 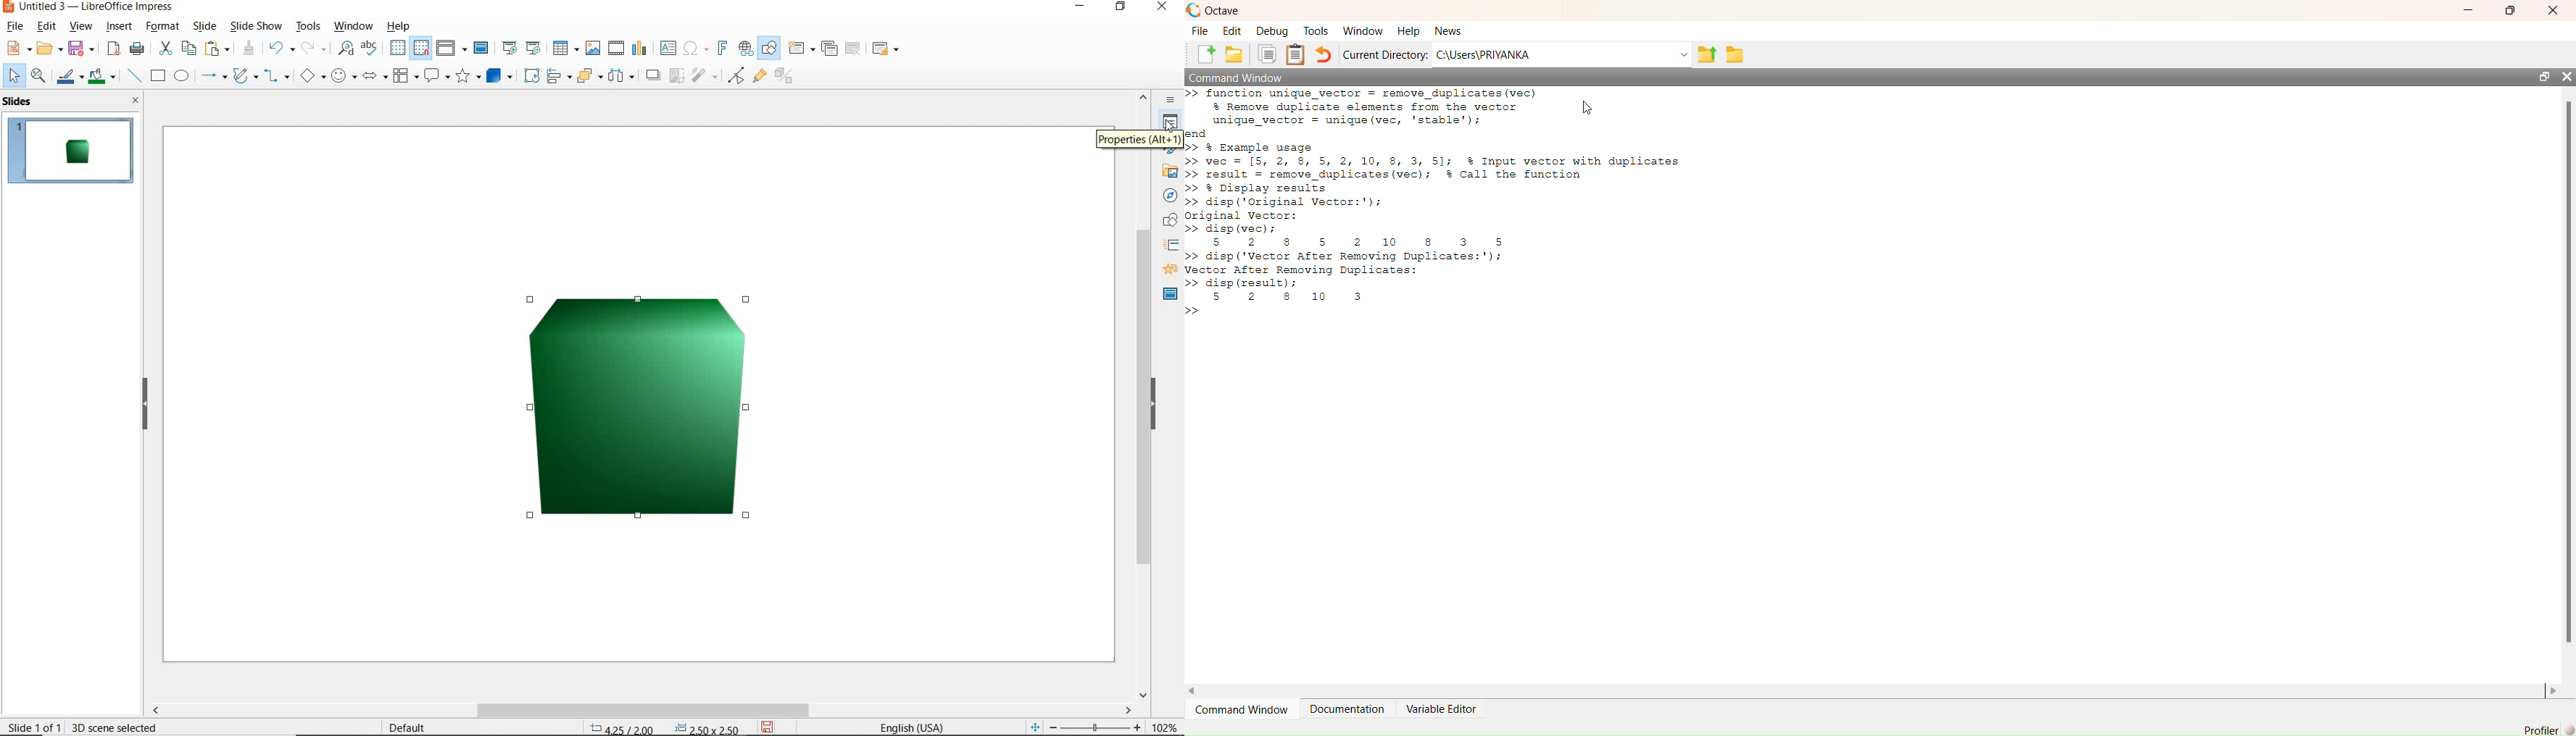 What do you see at coordinates (786, 78) in the screenshot?
I see `TOGGLE EXTRUSION` at bounding box center [786, 78].